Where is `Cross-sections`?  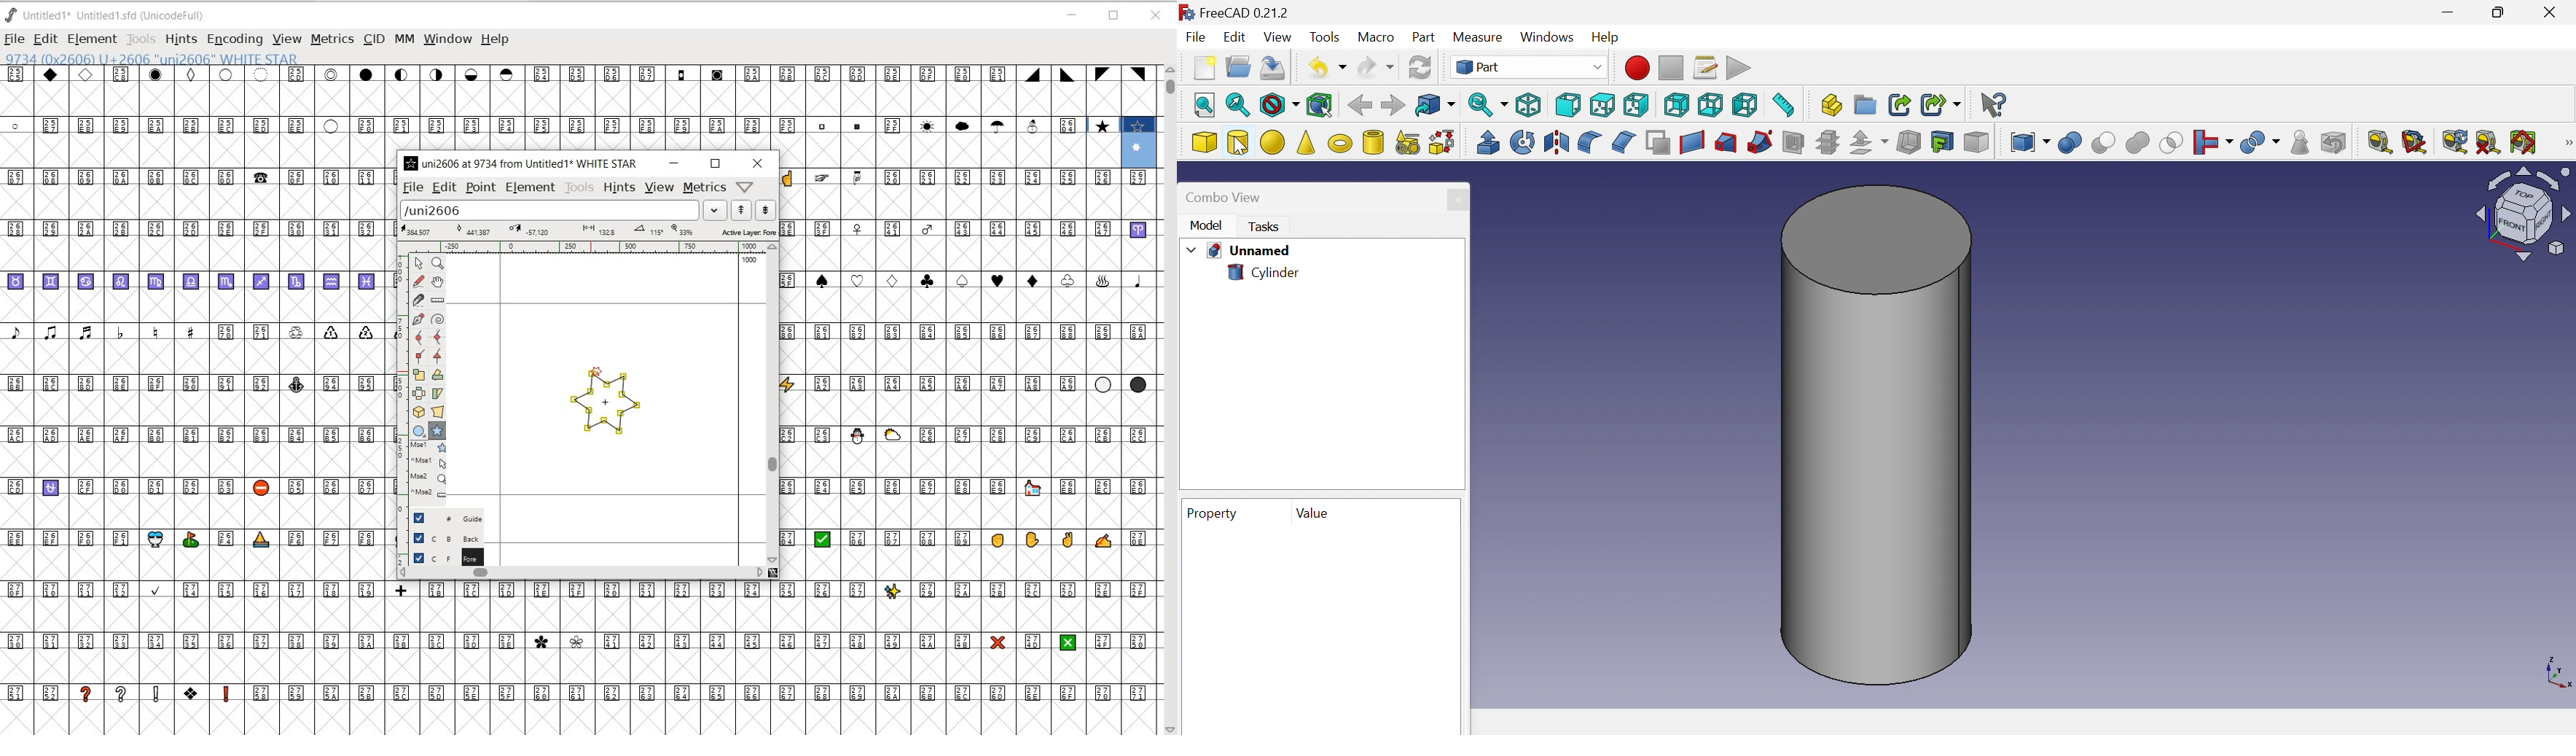
Cross-sections is located at coordinates (1826, 142).